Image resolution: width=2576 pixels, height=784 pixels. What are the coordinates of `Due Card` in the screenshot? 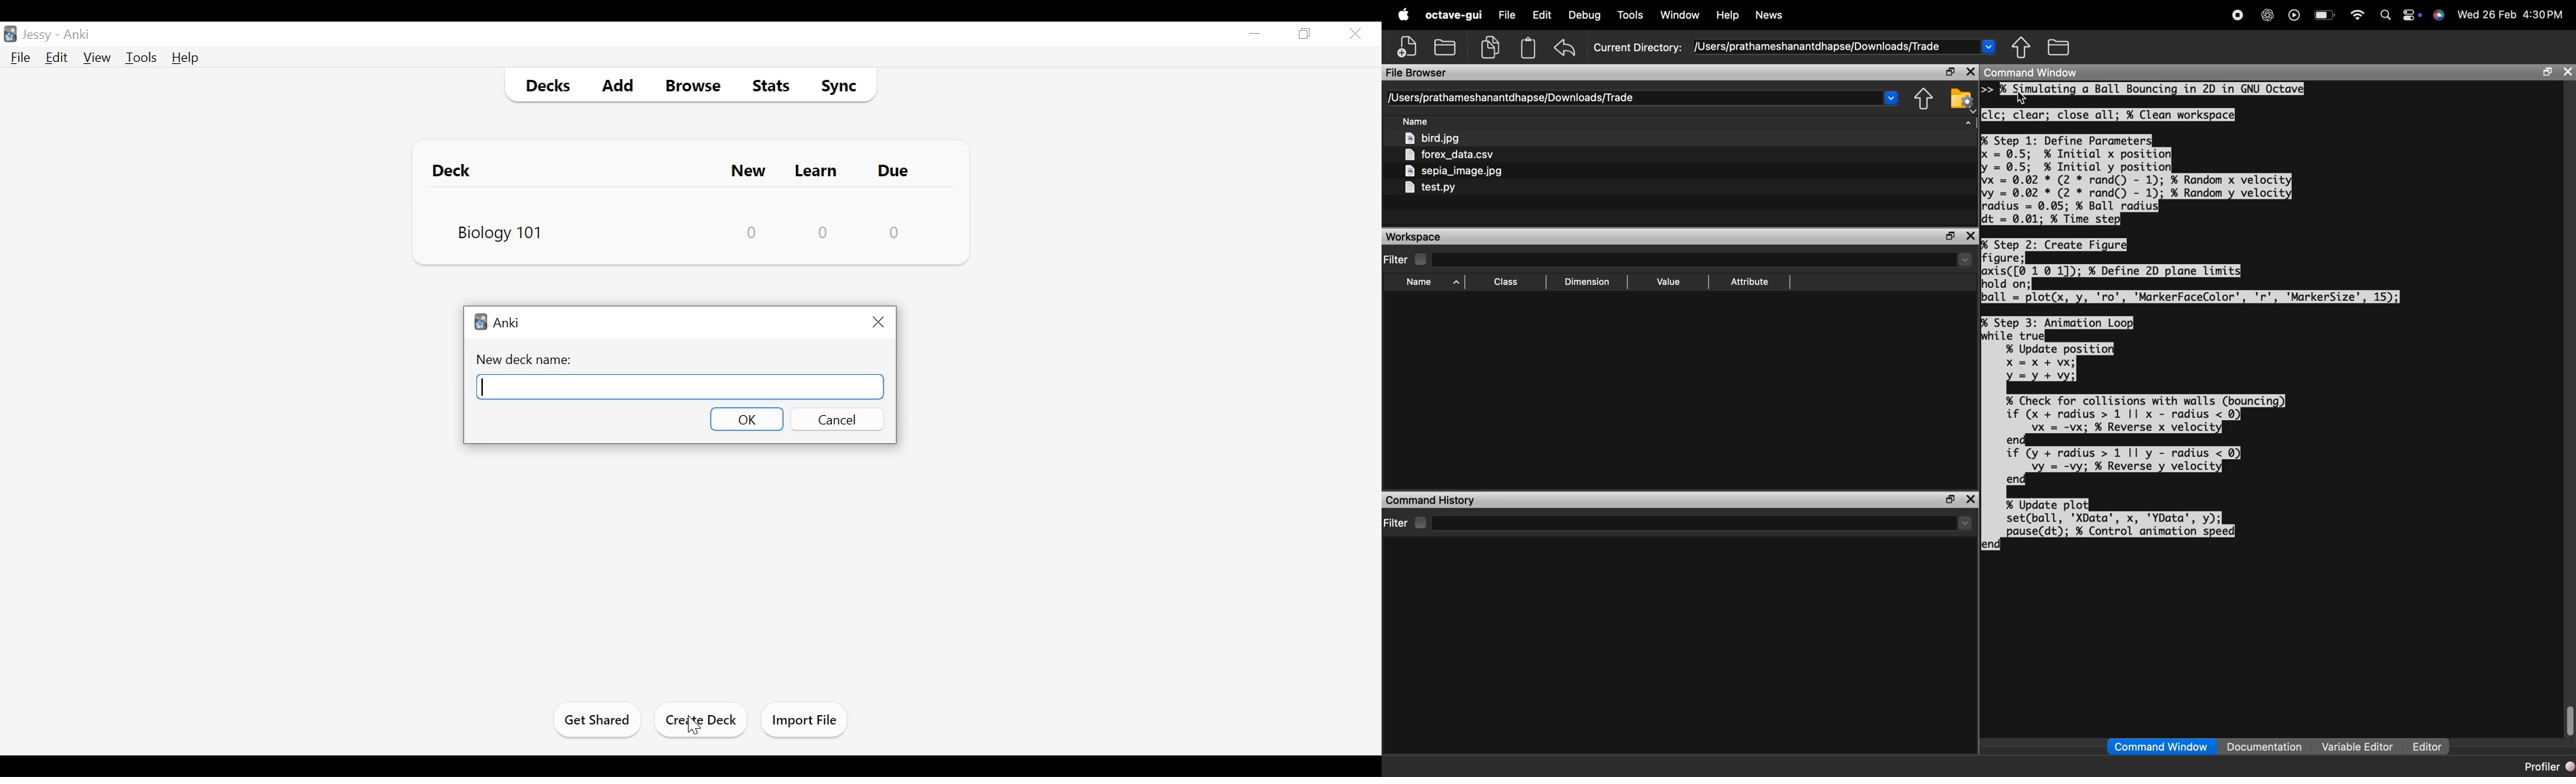 It's located at (896, 171).